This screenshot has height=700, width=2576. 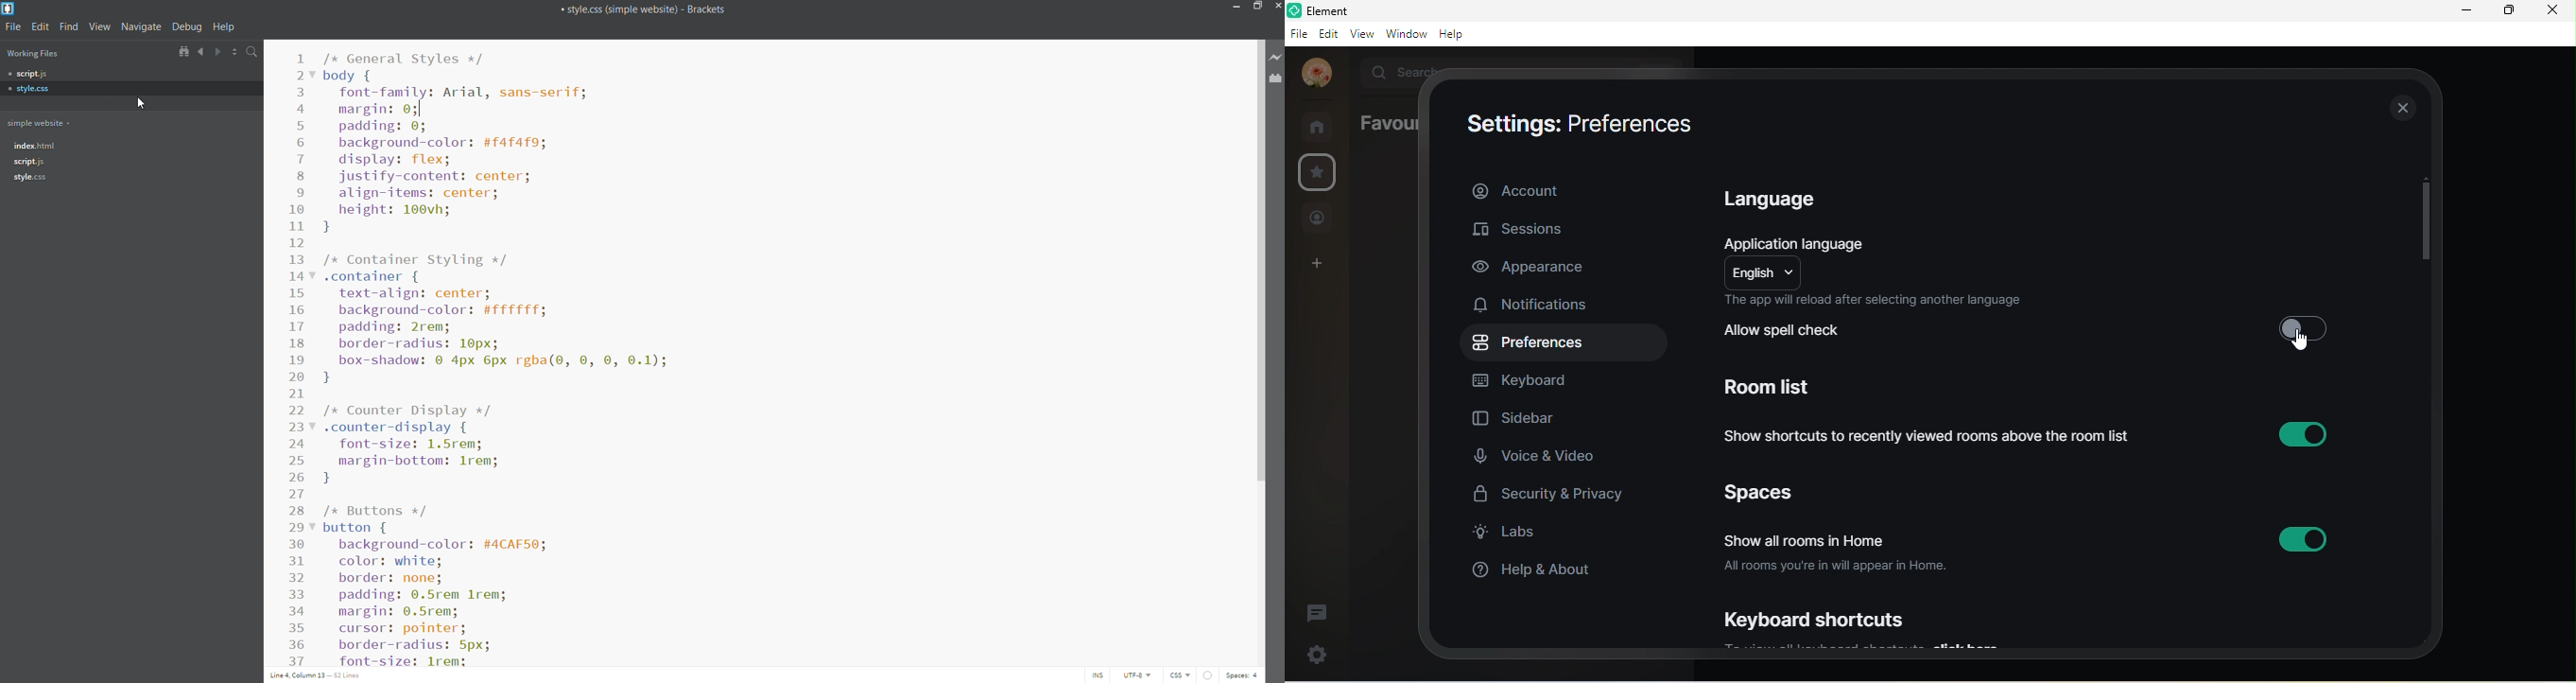 What do you see at coordinates (200, 52) in the screenshot?
I see `navigate backward` at bounding box center [200, 52].